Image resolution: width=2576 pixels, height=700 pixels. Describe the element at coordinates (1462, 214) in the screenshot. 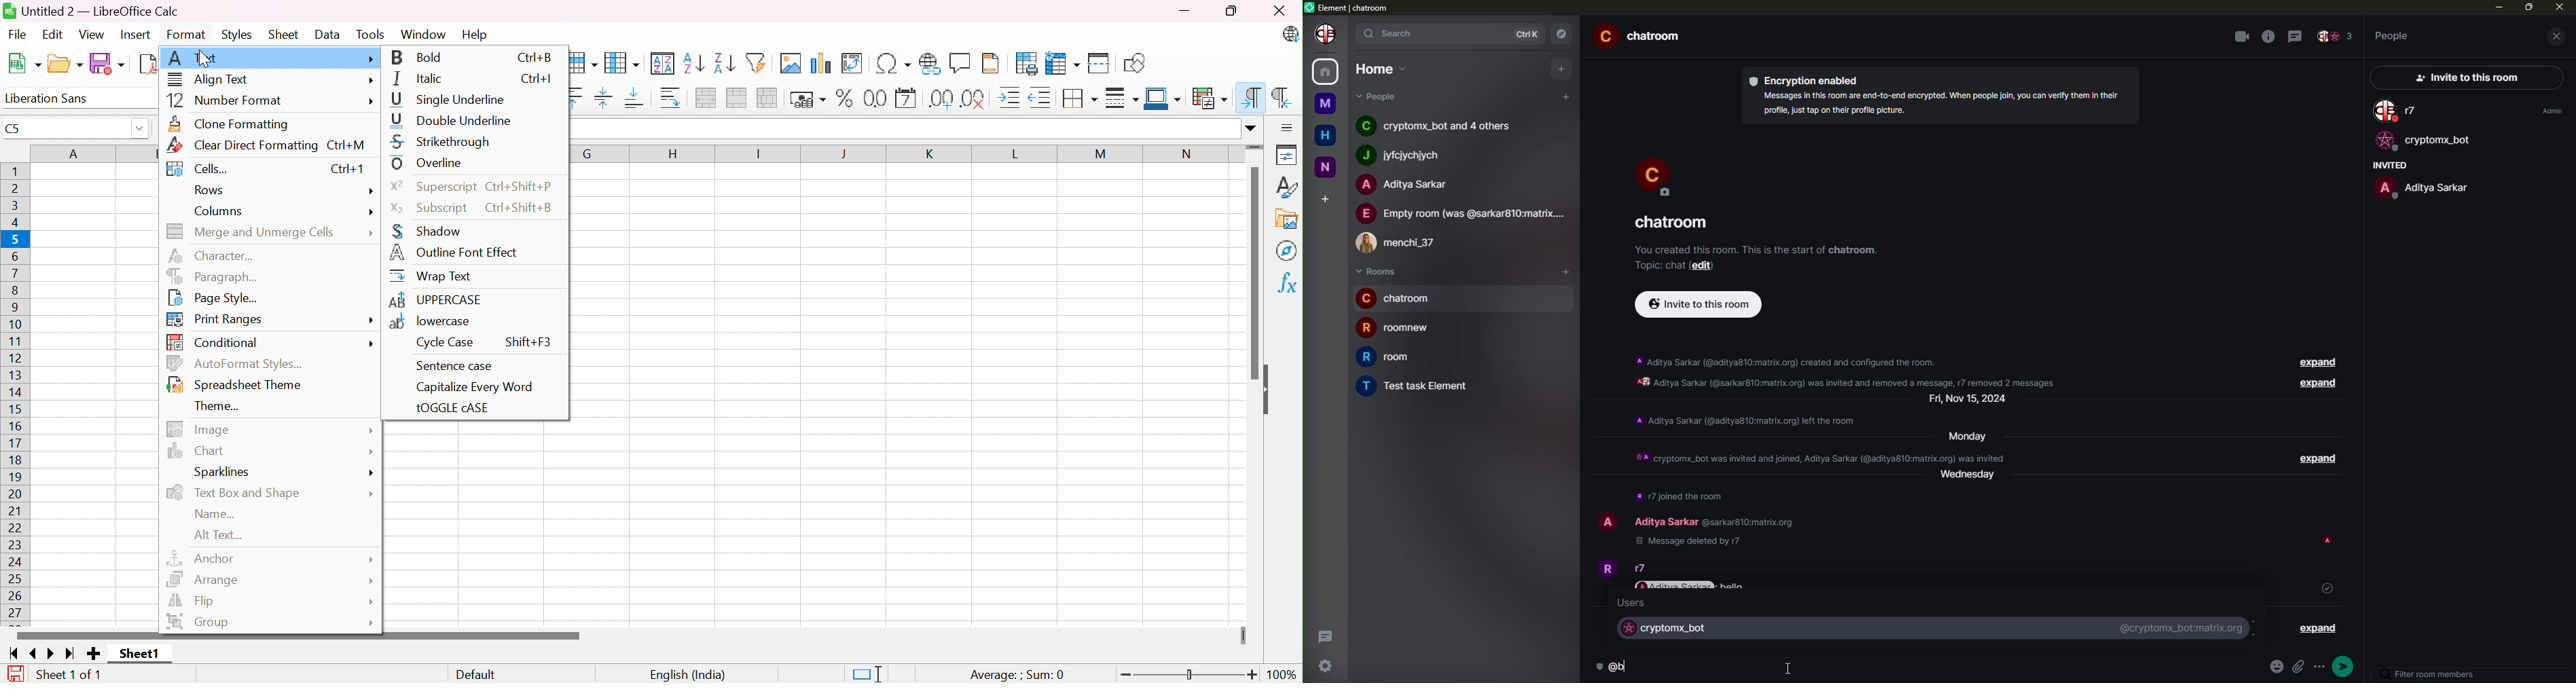

I see `people` at that location.